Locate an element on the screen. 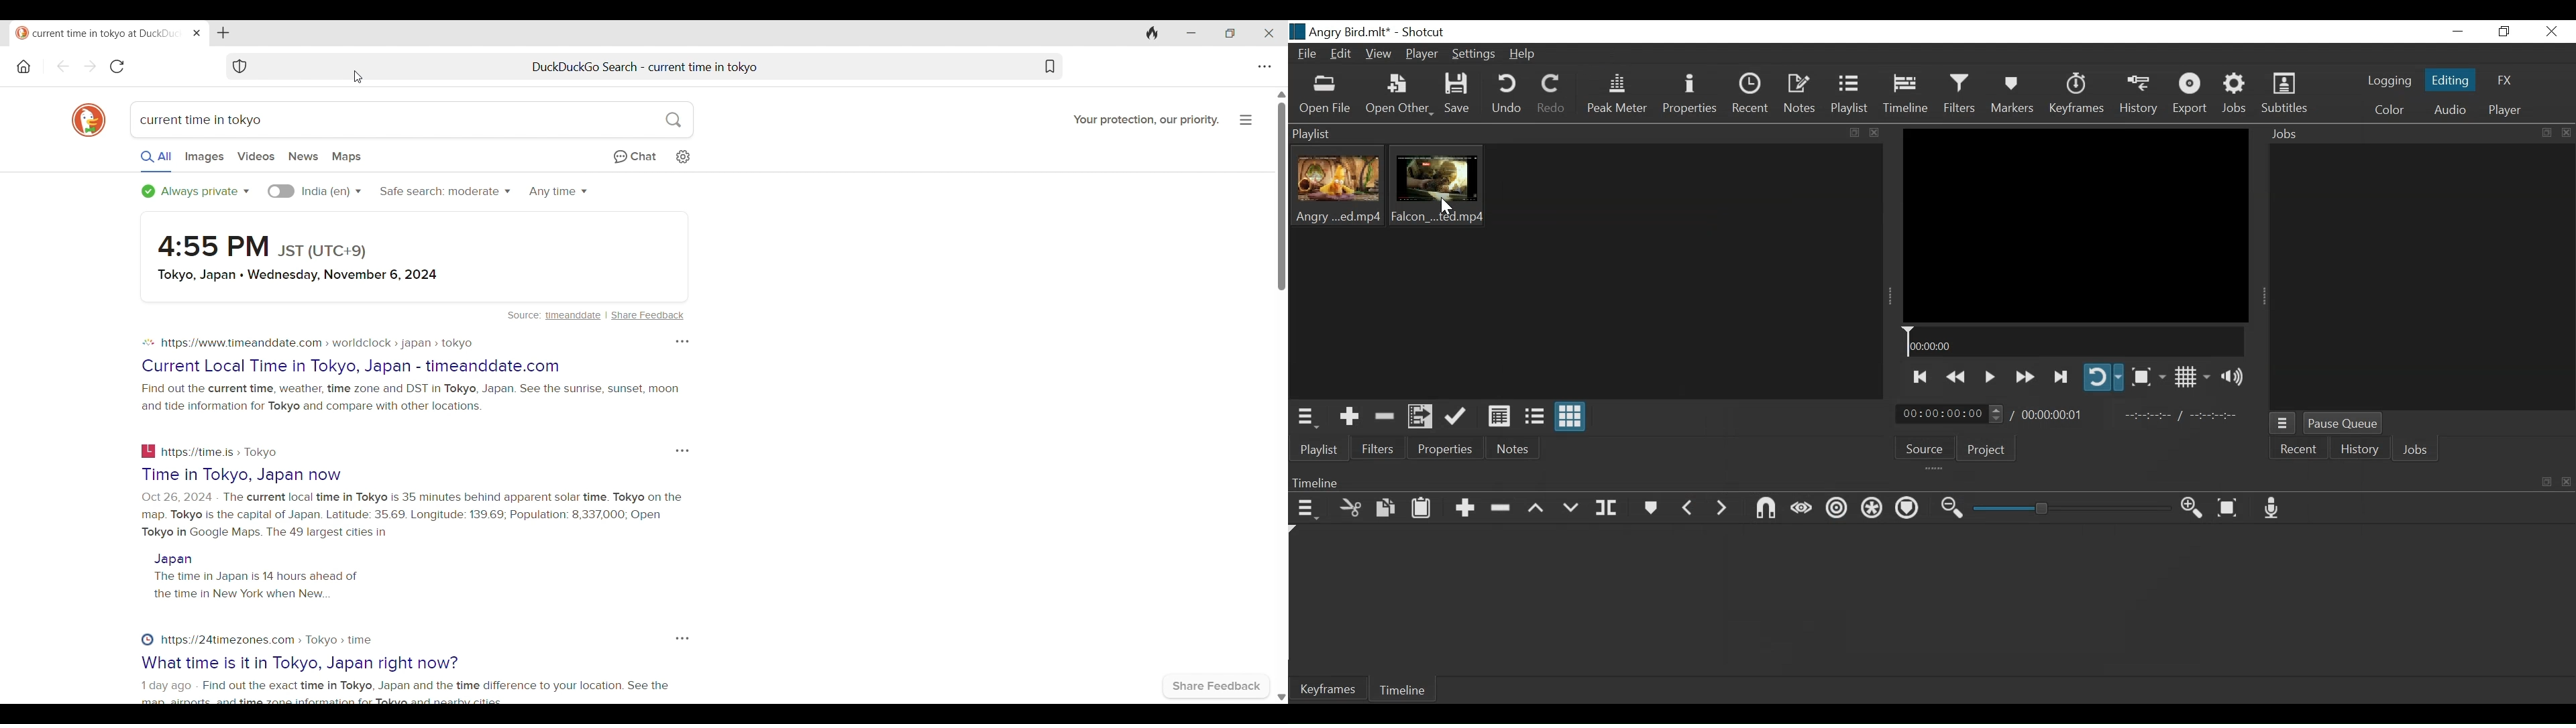  Search specific to time is located at coordinates (558, 192).